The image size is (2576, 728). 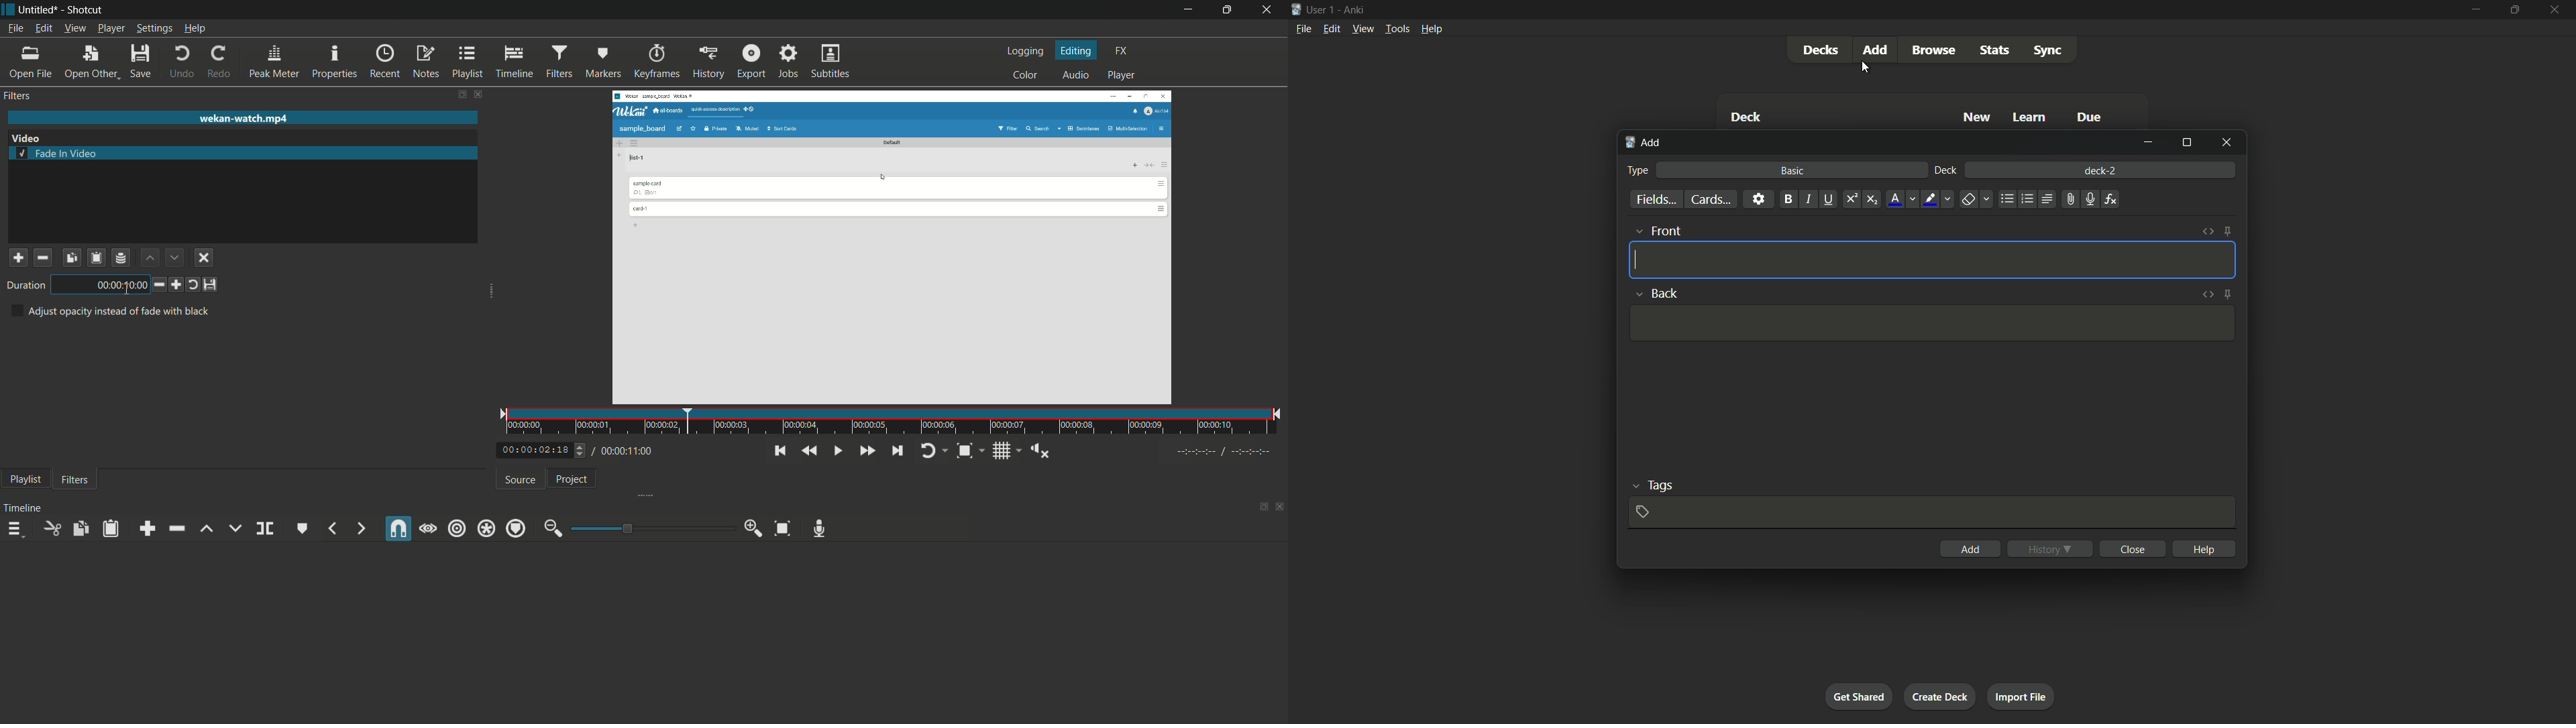 What do you see at coordinates (8, 10) in the screenshot?
I see `app icon` at bounding box center [8, 10].